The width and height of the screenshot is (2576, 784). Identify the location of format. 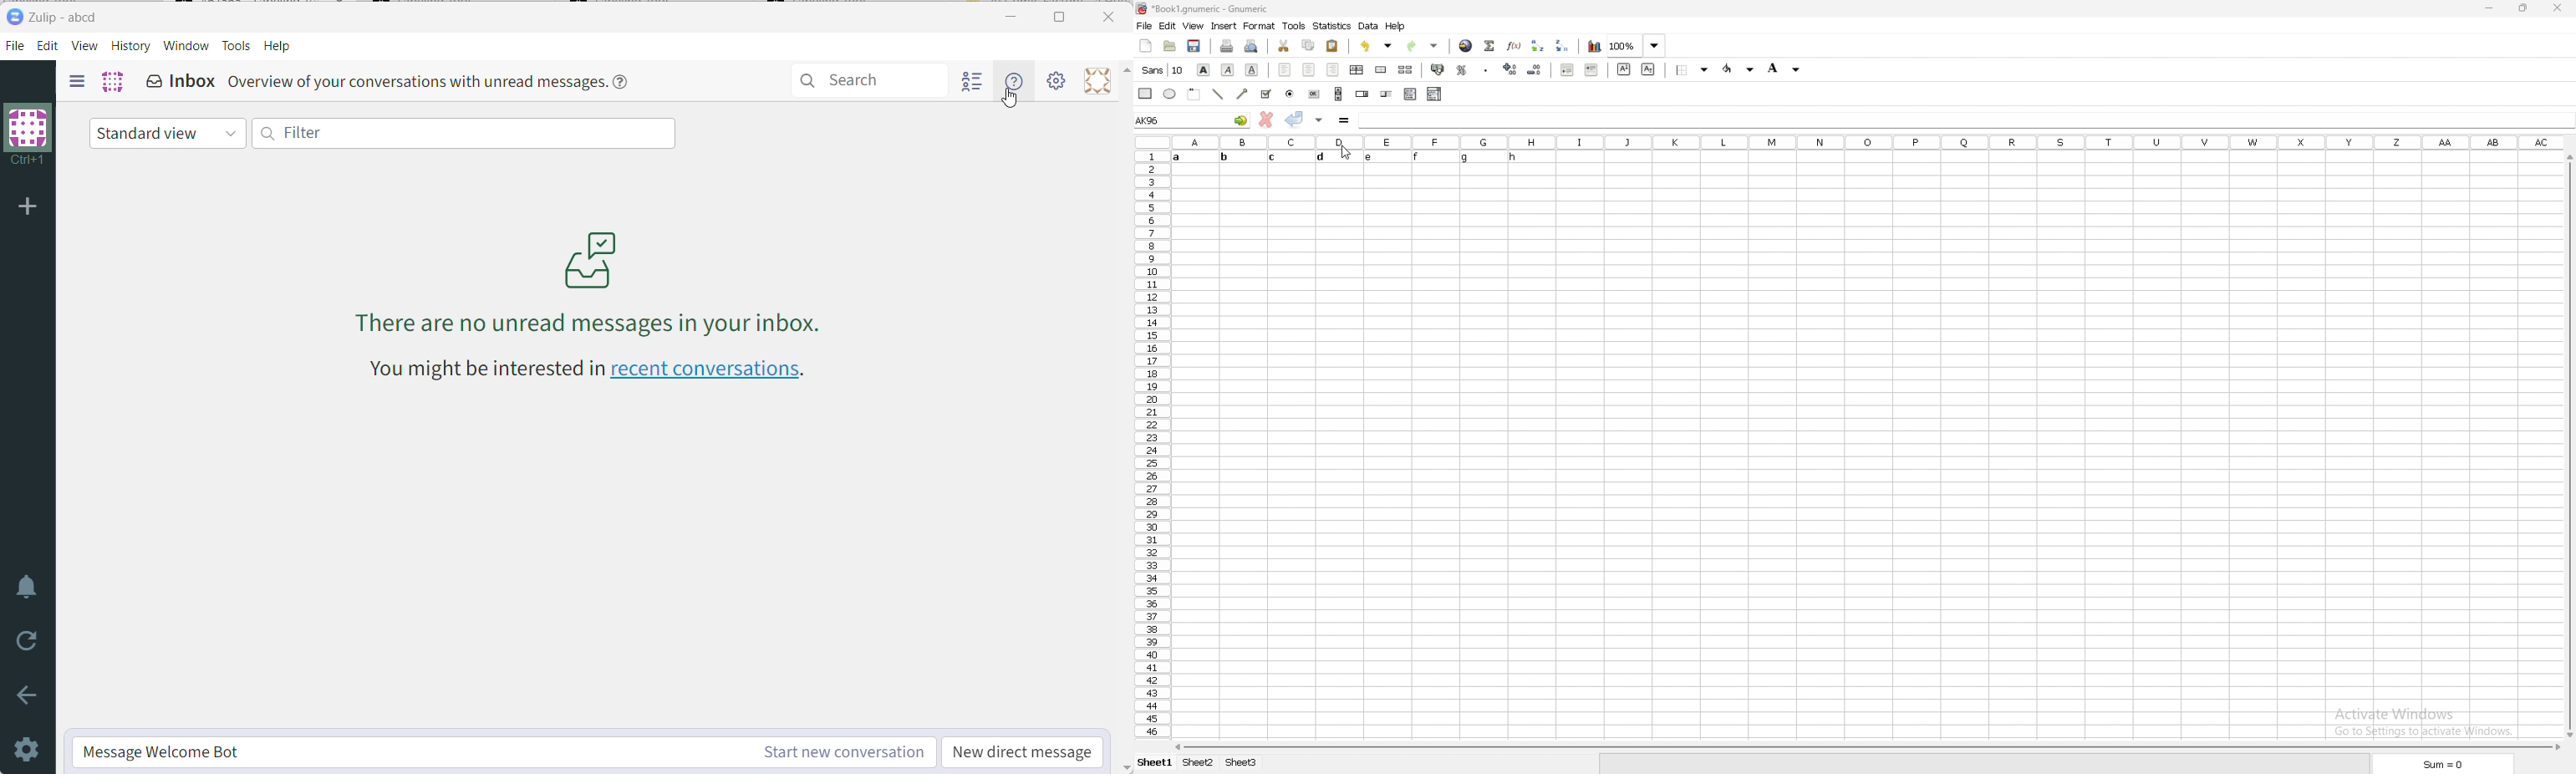
(1260, 26).